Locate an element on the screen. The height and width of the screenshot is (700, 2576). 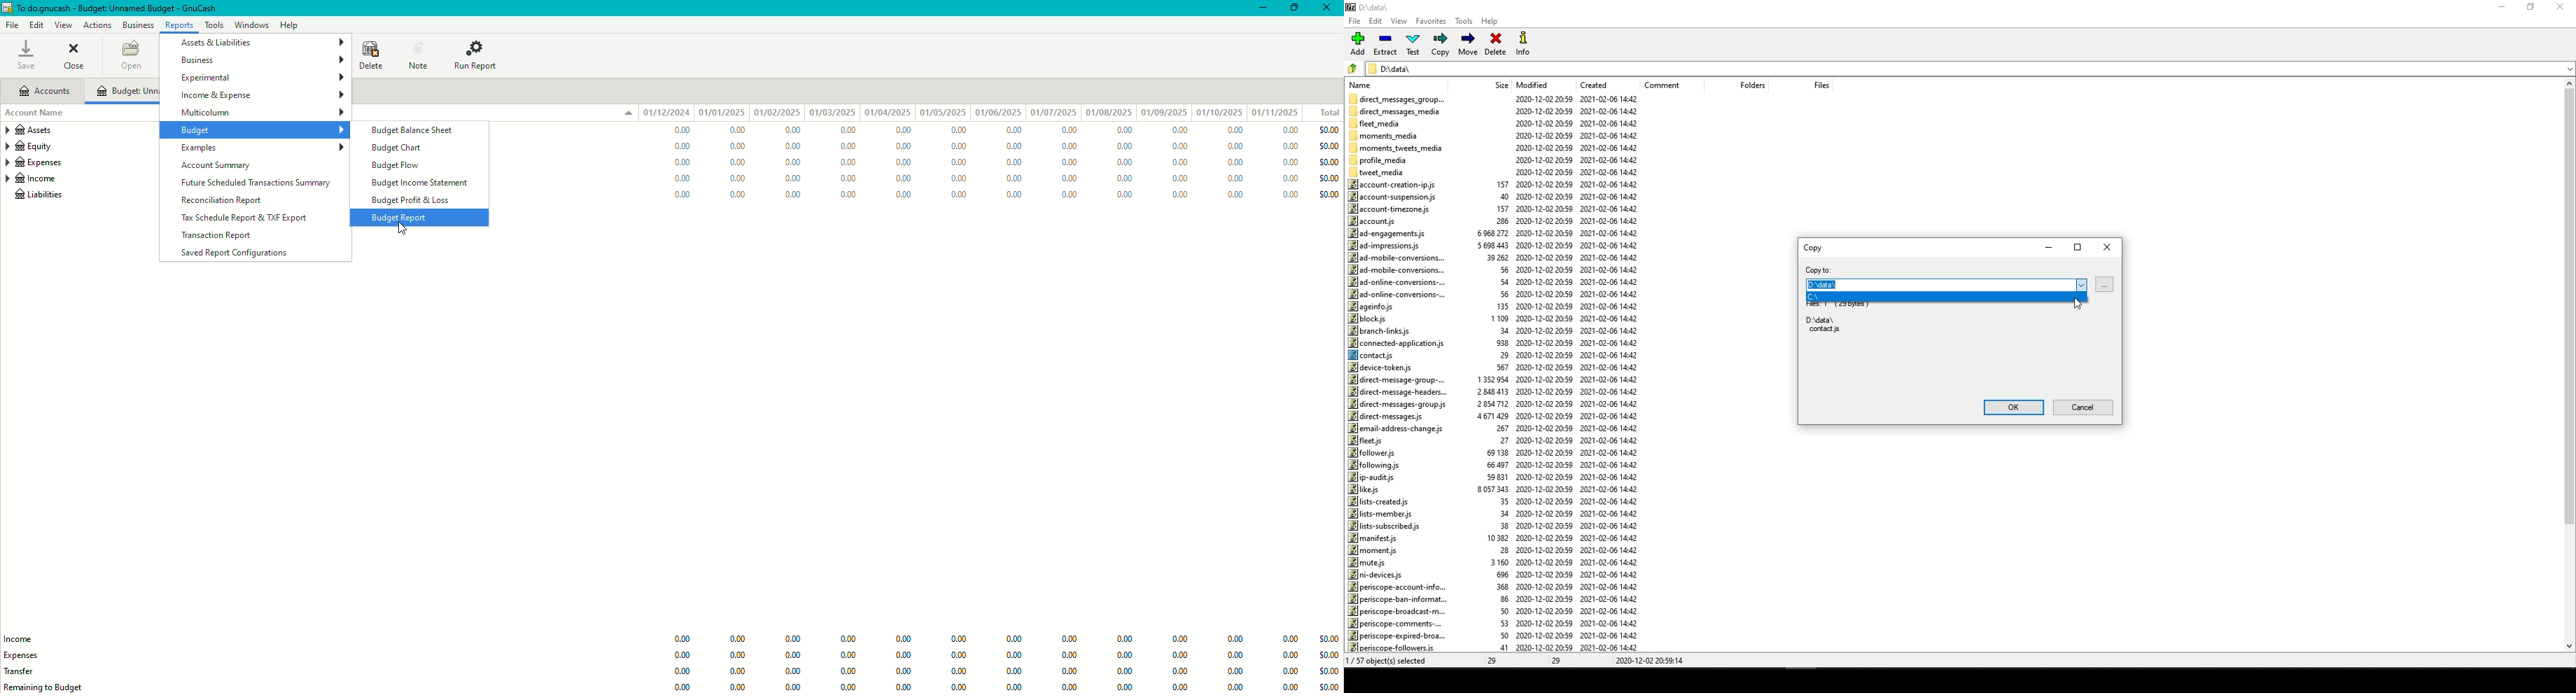
0.00 is located at coordinates (742, 194).